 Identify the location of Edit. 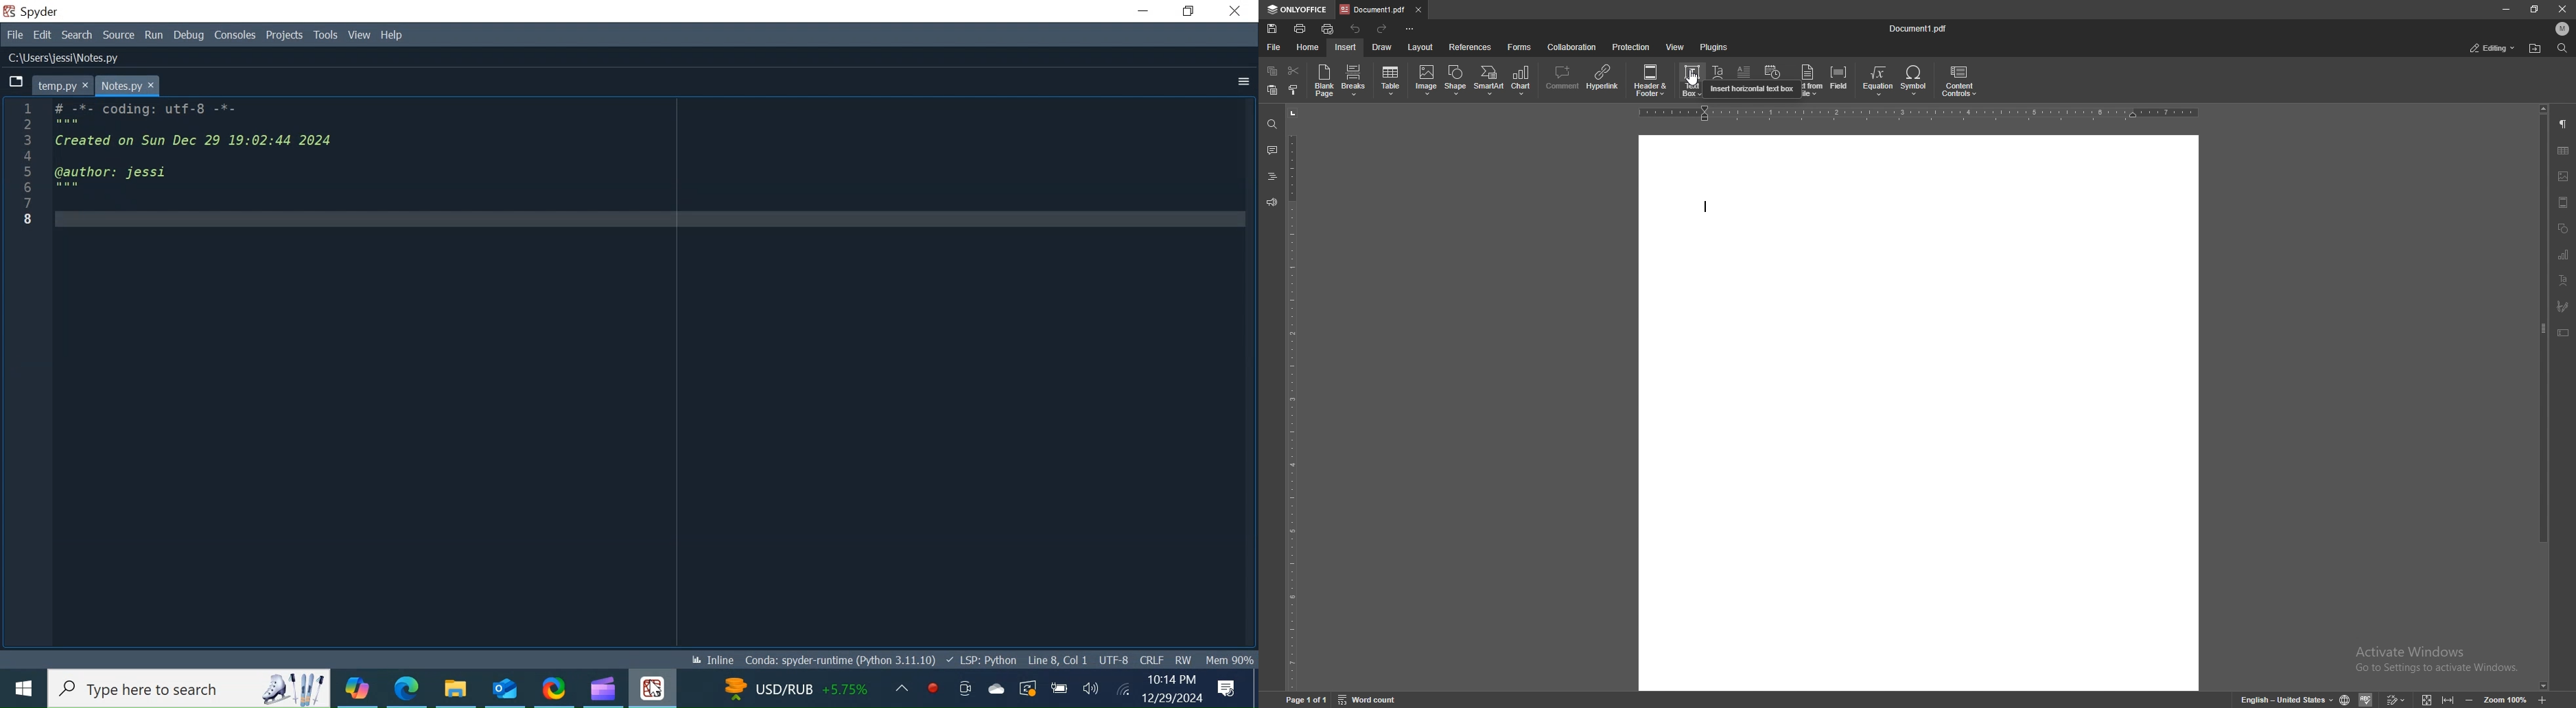
(44, 35).